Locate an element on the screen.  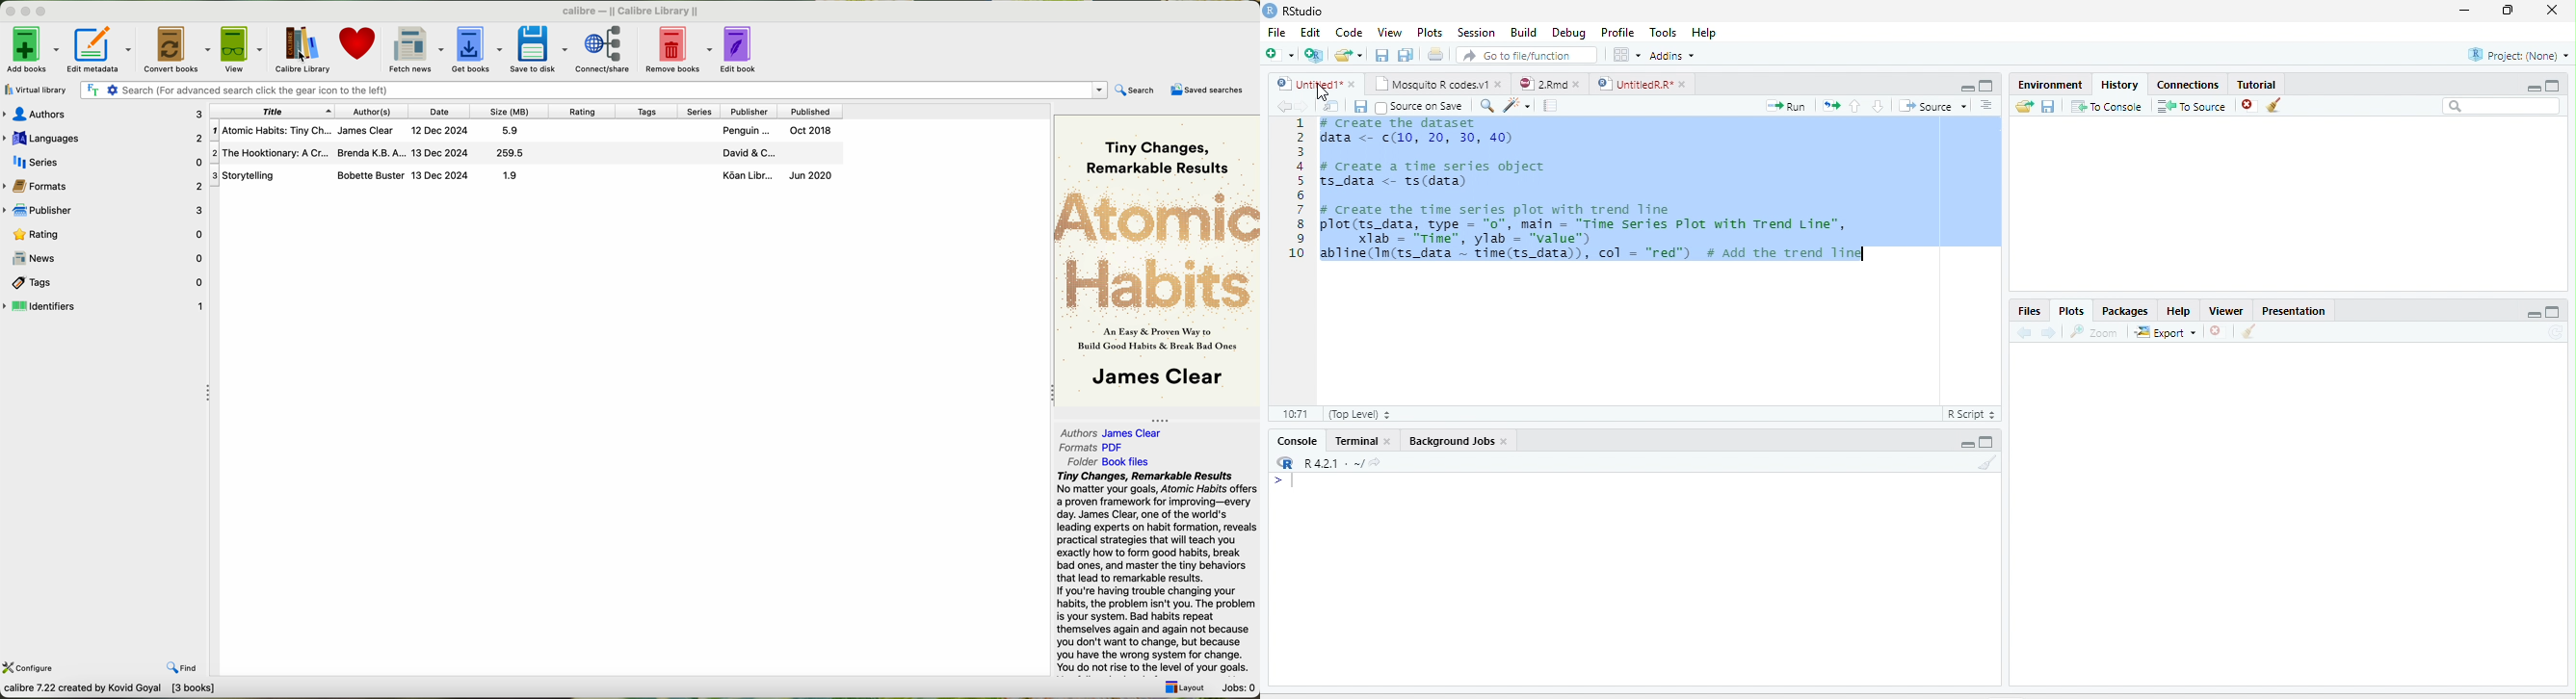
3| Storytelling Bobette Buster 13 Dec 2024 1.9 is located at coordinates (381, 176).